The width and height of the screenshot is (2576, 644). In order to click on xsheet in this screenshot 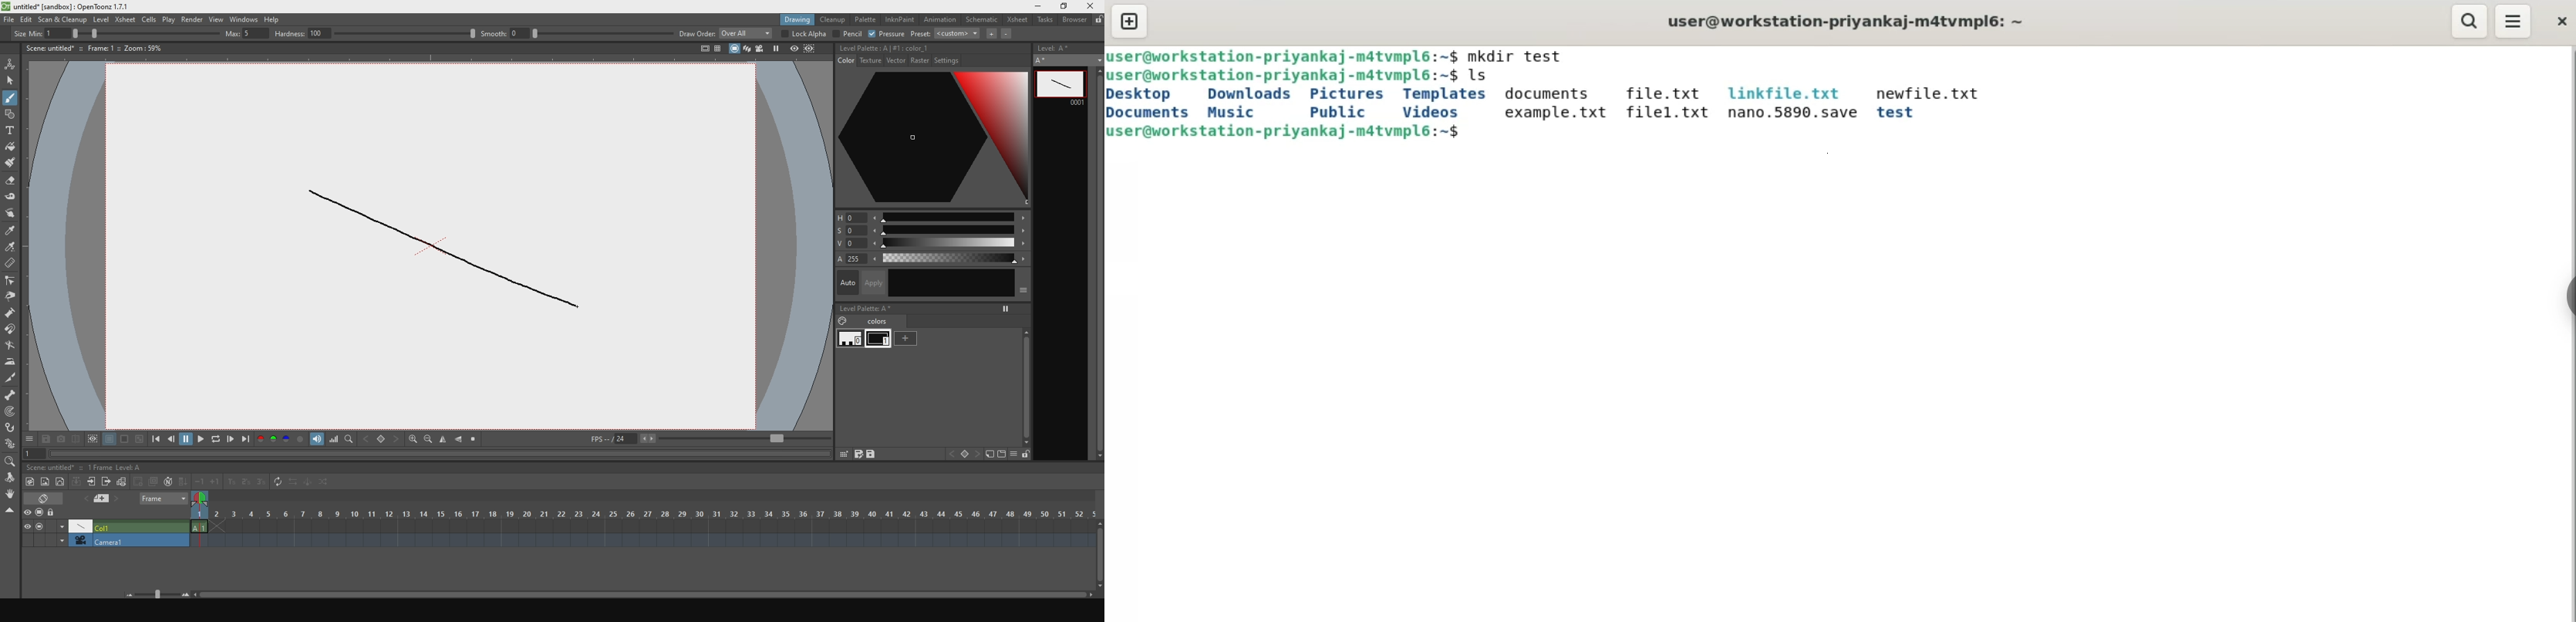, I will do `click(1019, 20)`.